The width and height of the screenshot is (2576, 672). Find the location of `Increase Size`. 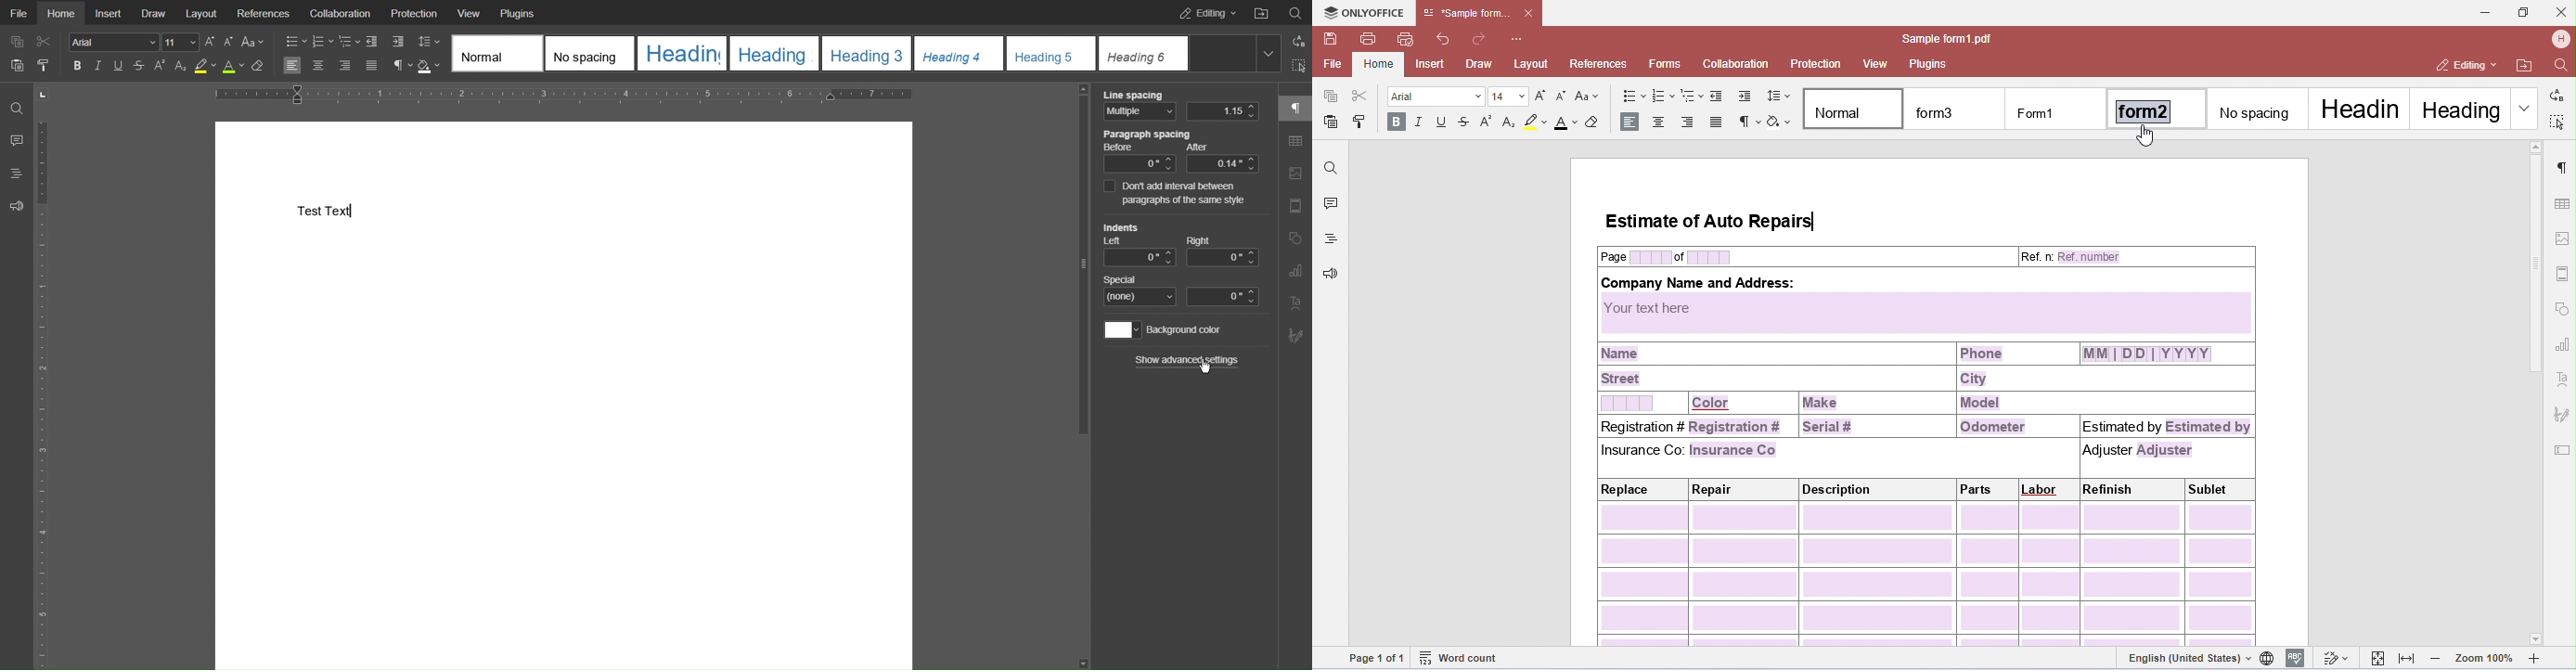

Increase Size is located at coordinates (211, 42).